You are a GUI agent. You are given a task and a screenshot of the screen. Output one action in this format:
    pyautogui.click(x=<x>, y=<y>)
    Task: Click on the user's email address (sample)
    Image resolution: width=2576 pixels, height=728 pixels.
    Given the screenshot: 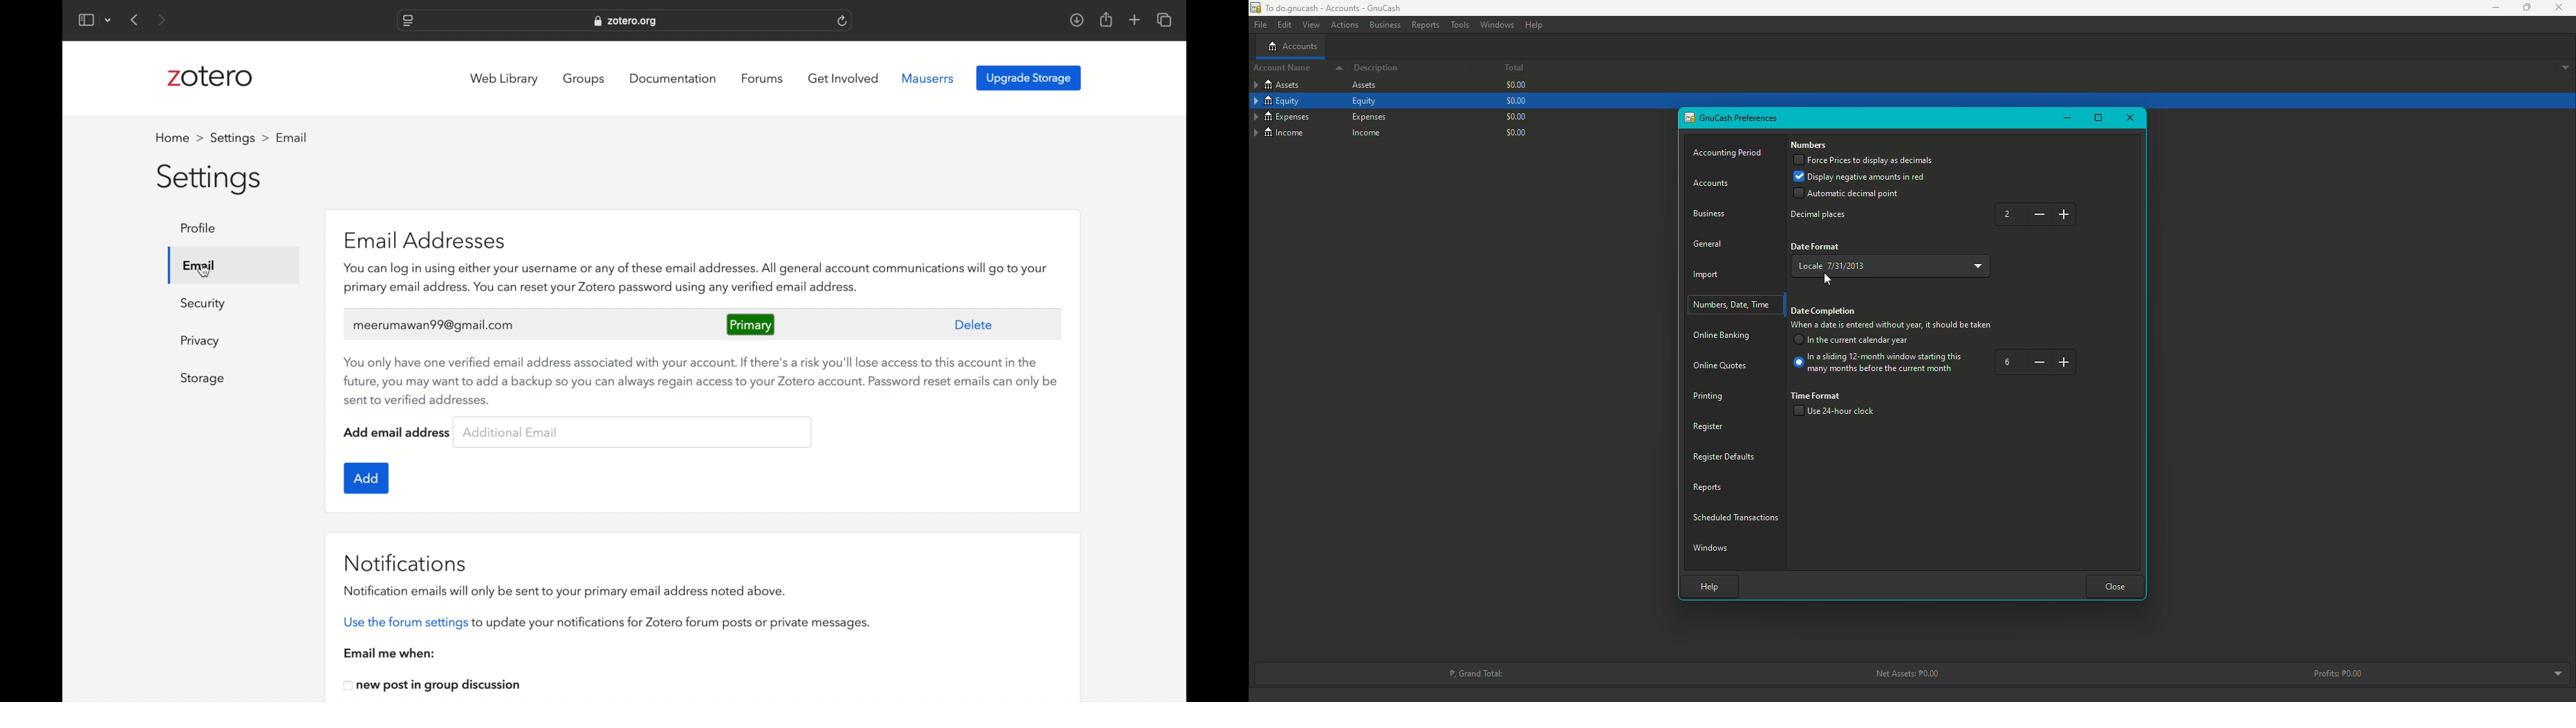 What is the action you would take?
    pyautogui.click(x=434, y=324)
    